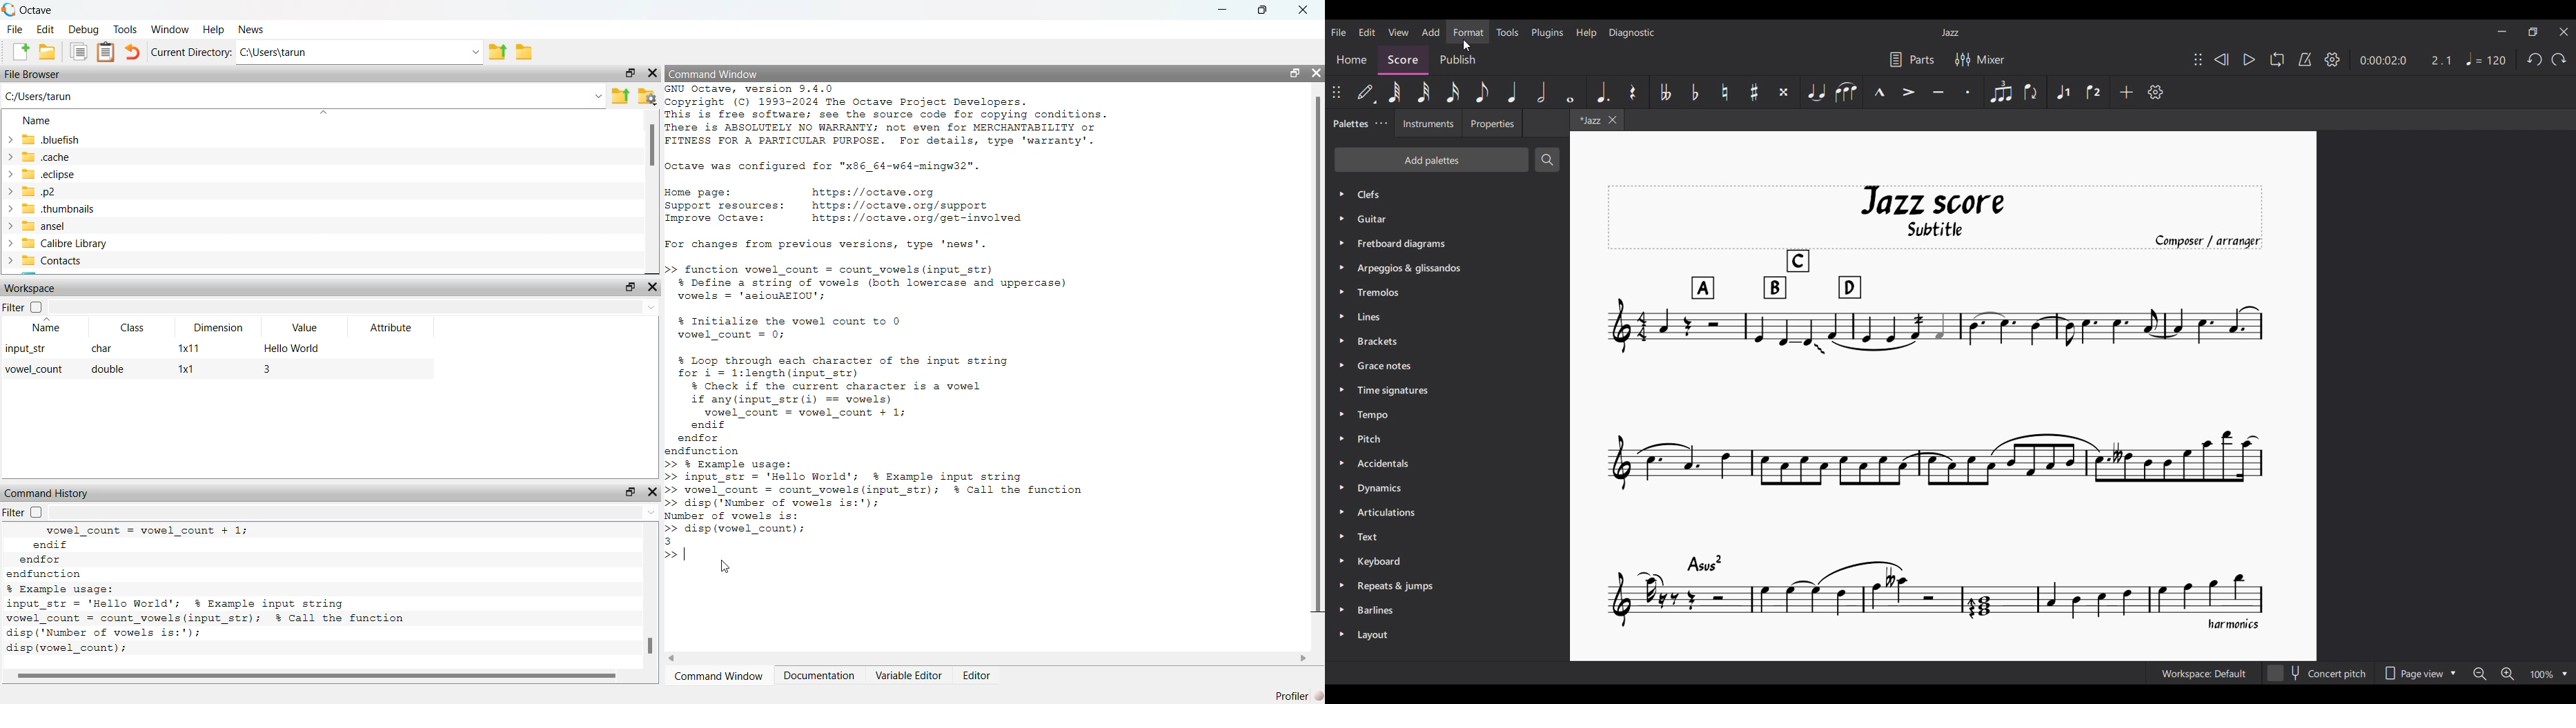 The image size is (2576, 728). What do you see at coordinates (2318, 673) in the screenshot?
I see `Concert pitch toggle` at bounding box center [2318, 673].